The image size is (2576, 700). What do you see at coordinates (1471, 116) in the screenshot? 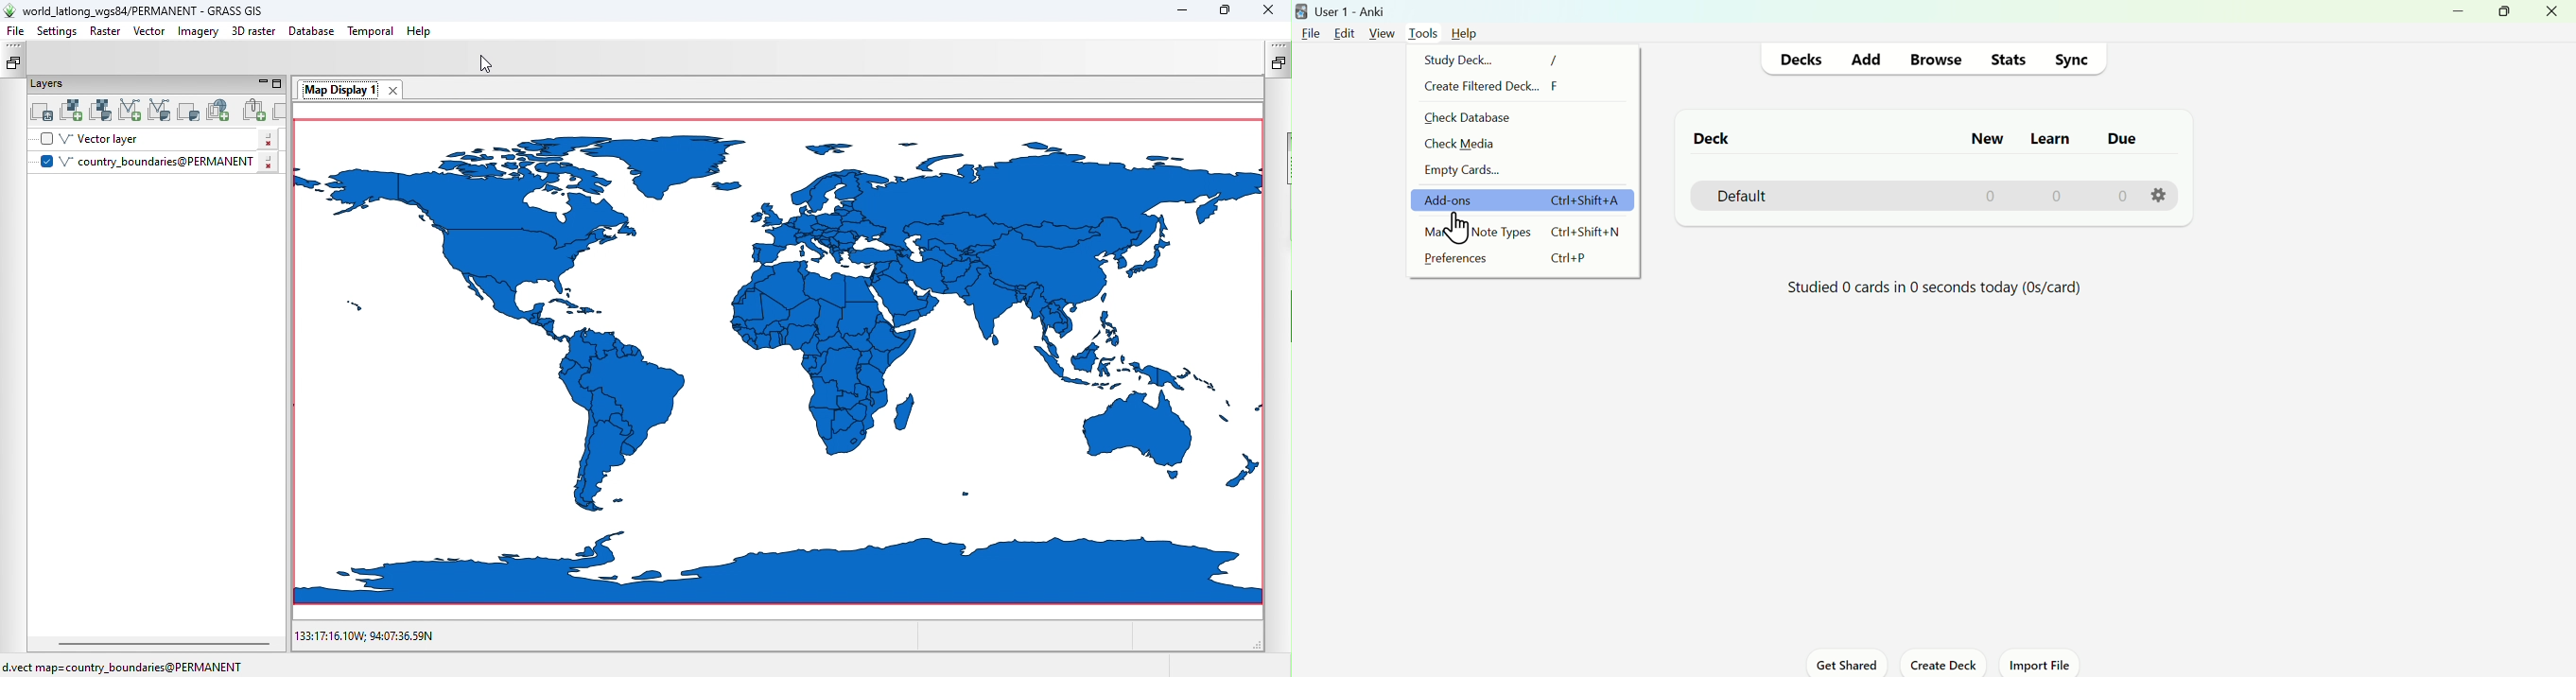
I see `Check Database` at bounding box center [1471, 116].